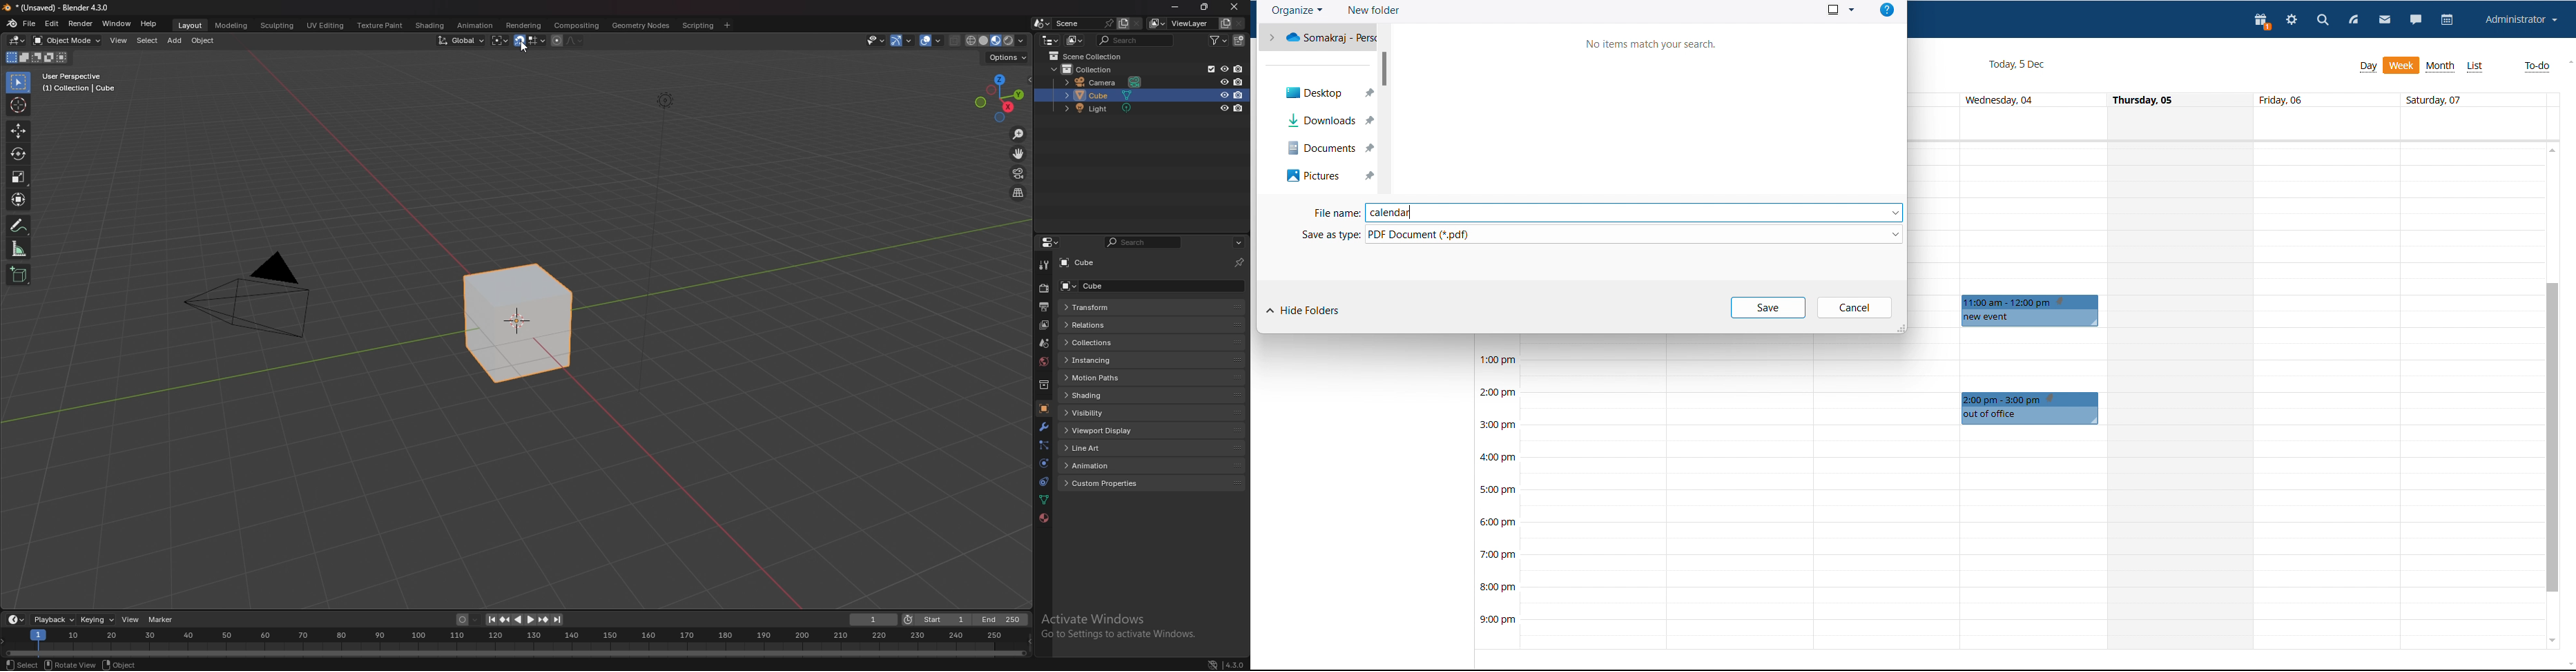  Describe the element at coordinates (1240, 40) in the screenshot. I see `add collection` at that location.